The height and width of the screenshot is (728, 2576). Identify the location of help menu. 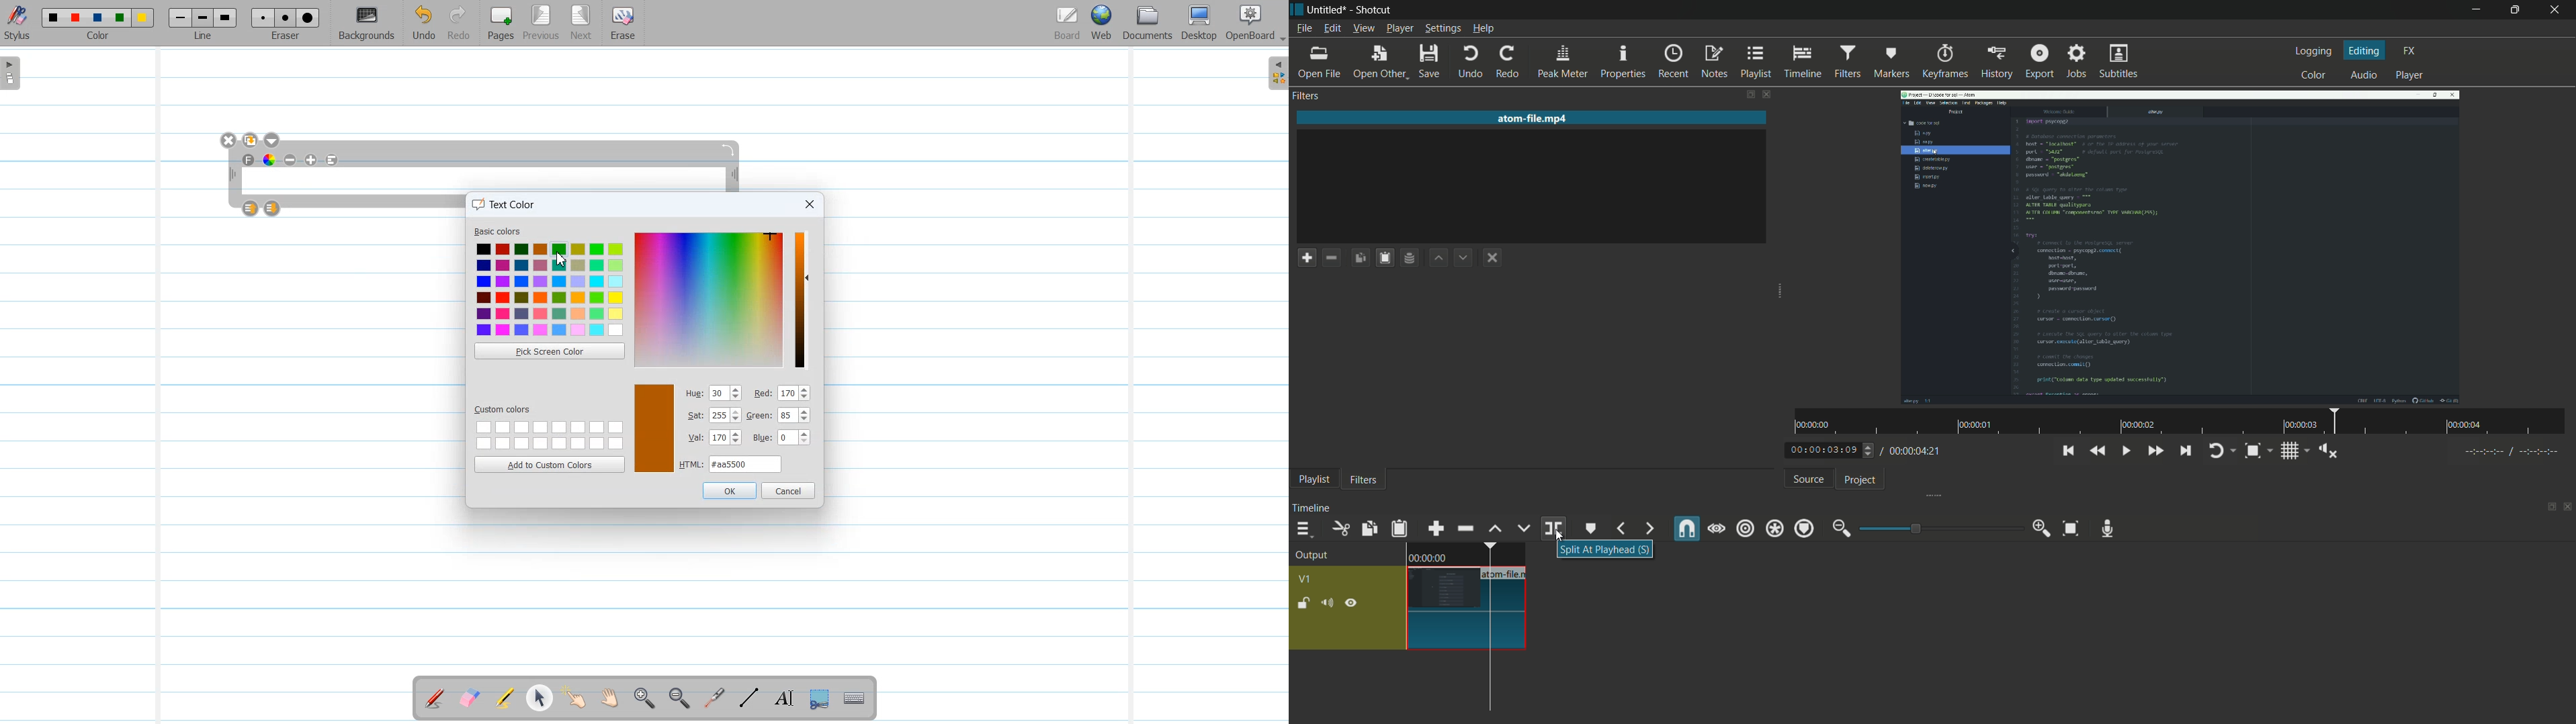
(1484, 29).